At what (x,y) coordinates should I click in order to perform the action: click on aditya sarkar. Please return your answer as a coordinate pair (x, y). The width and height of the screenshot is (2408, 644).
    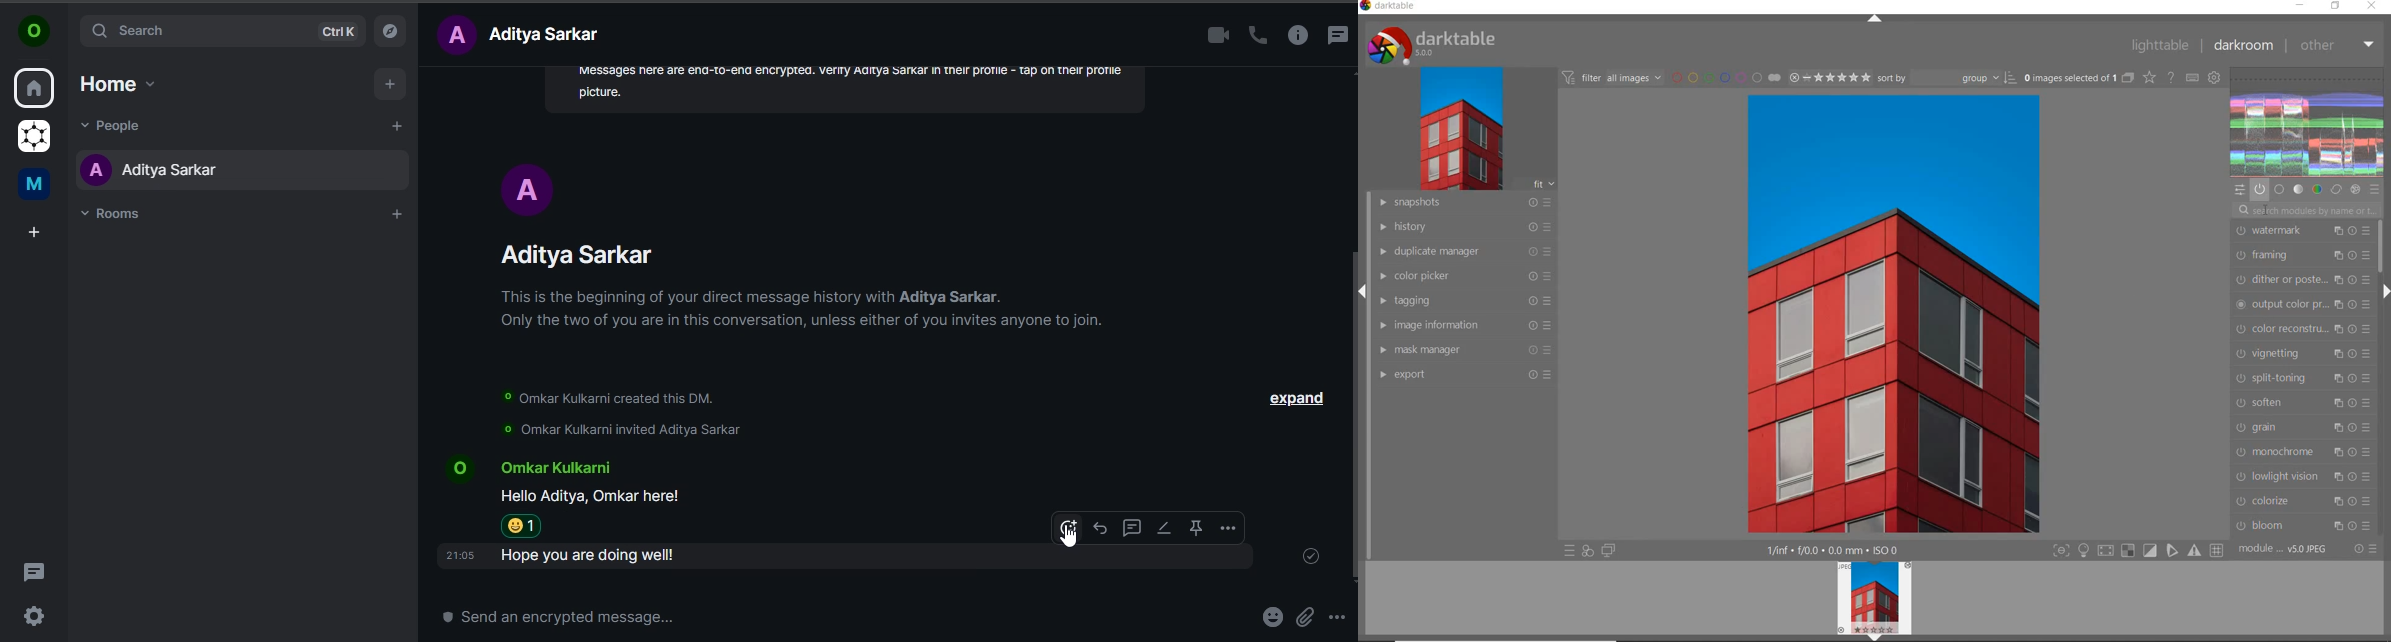
    Looking at the image, I should click on (157, 175).